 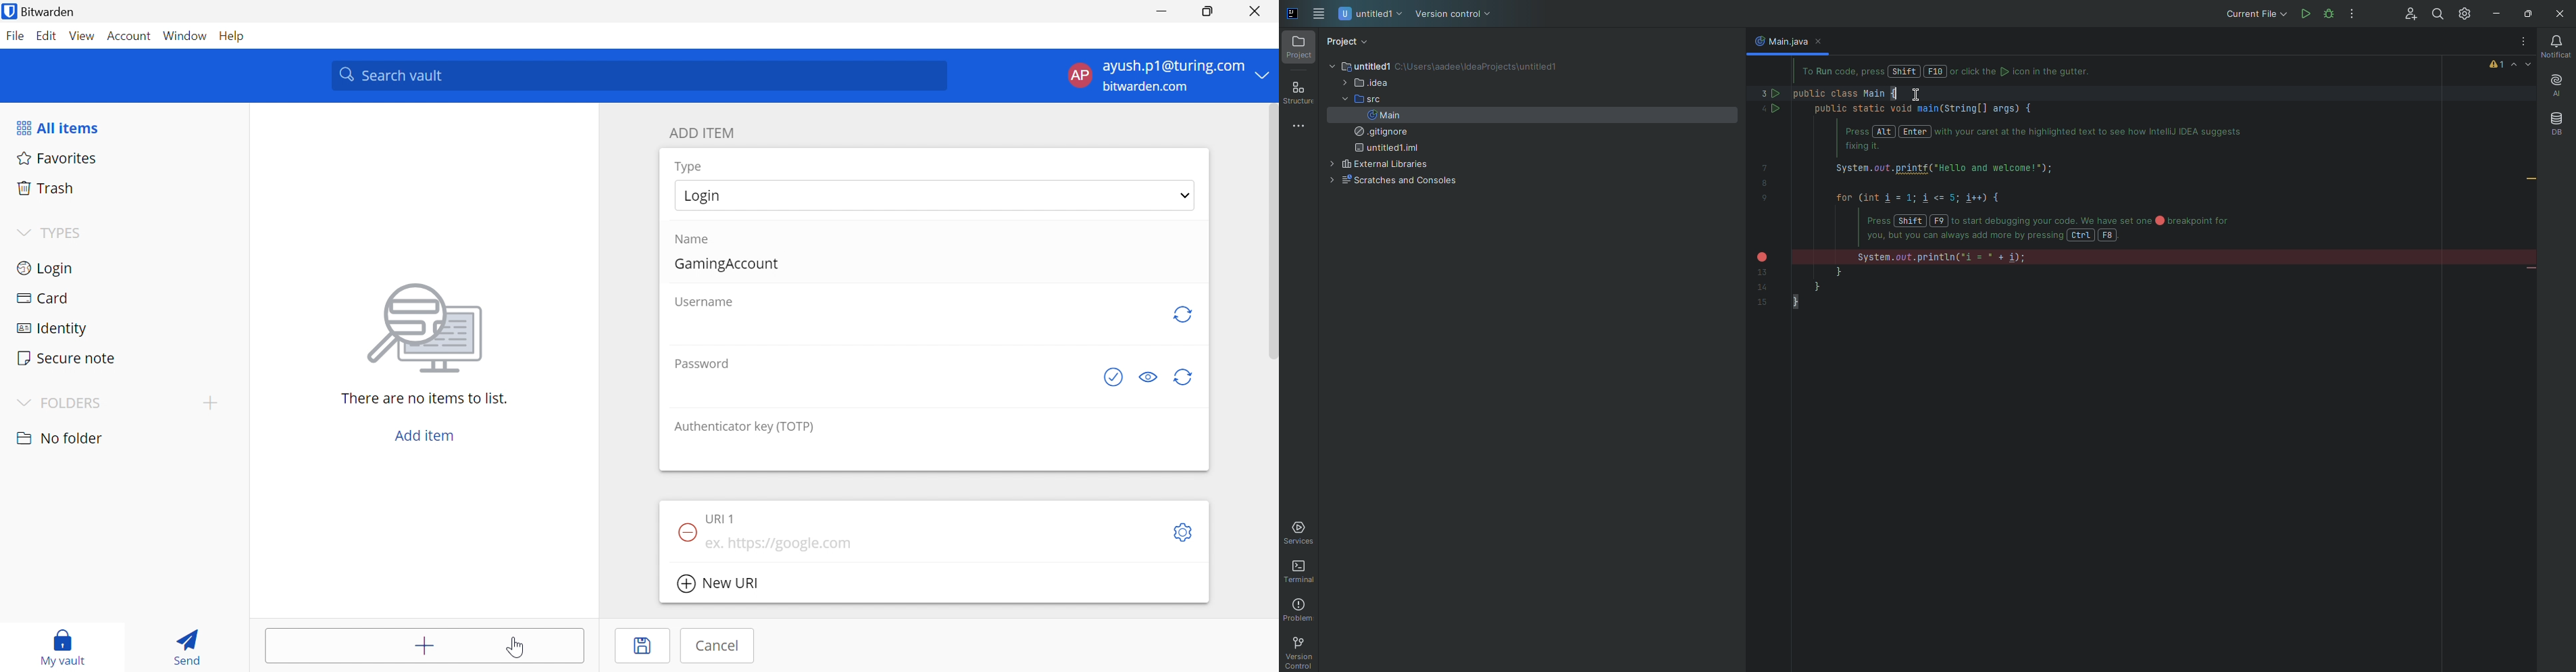 What do you see at coordinates (700, 365) in the screenshot?
I see `Password` at bounding box center [700, 365].